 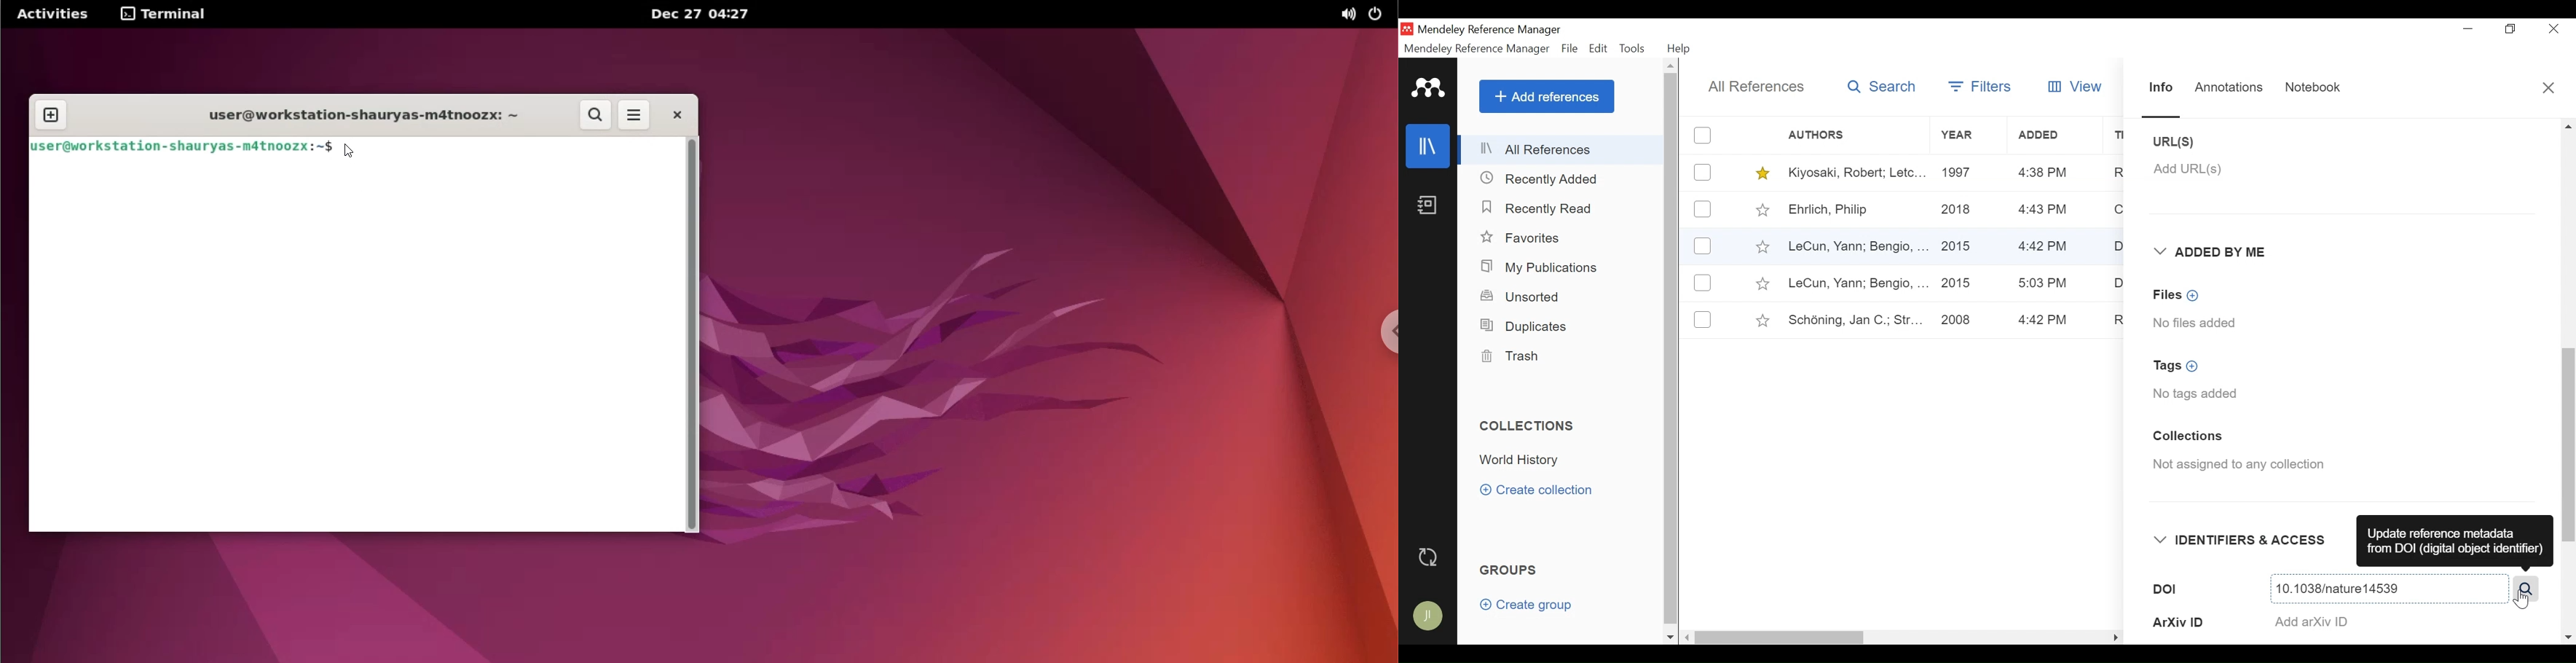 What do you see at coordinates (2203, 589) in the screenshot?
I see `DOI` at bounding box center [2203, 589].